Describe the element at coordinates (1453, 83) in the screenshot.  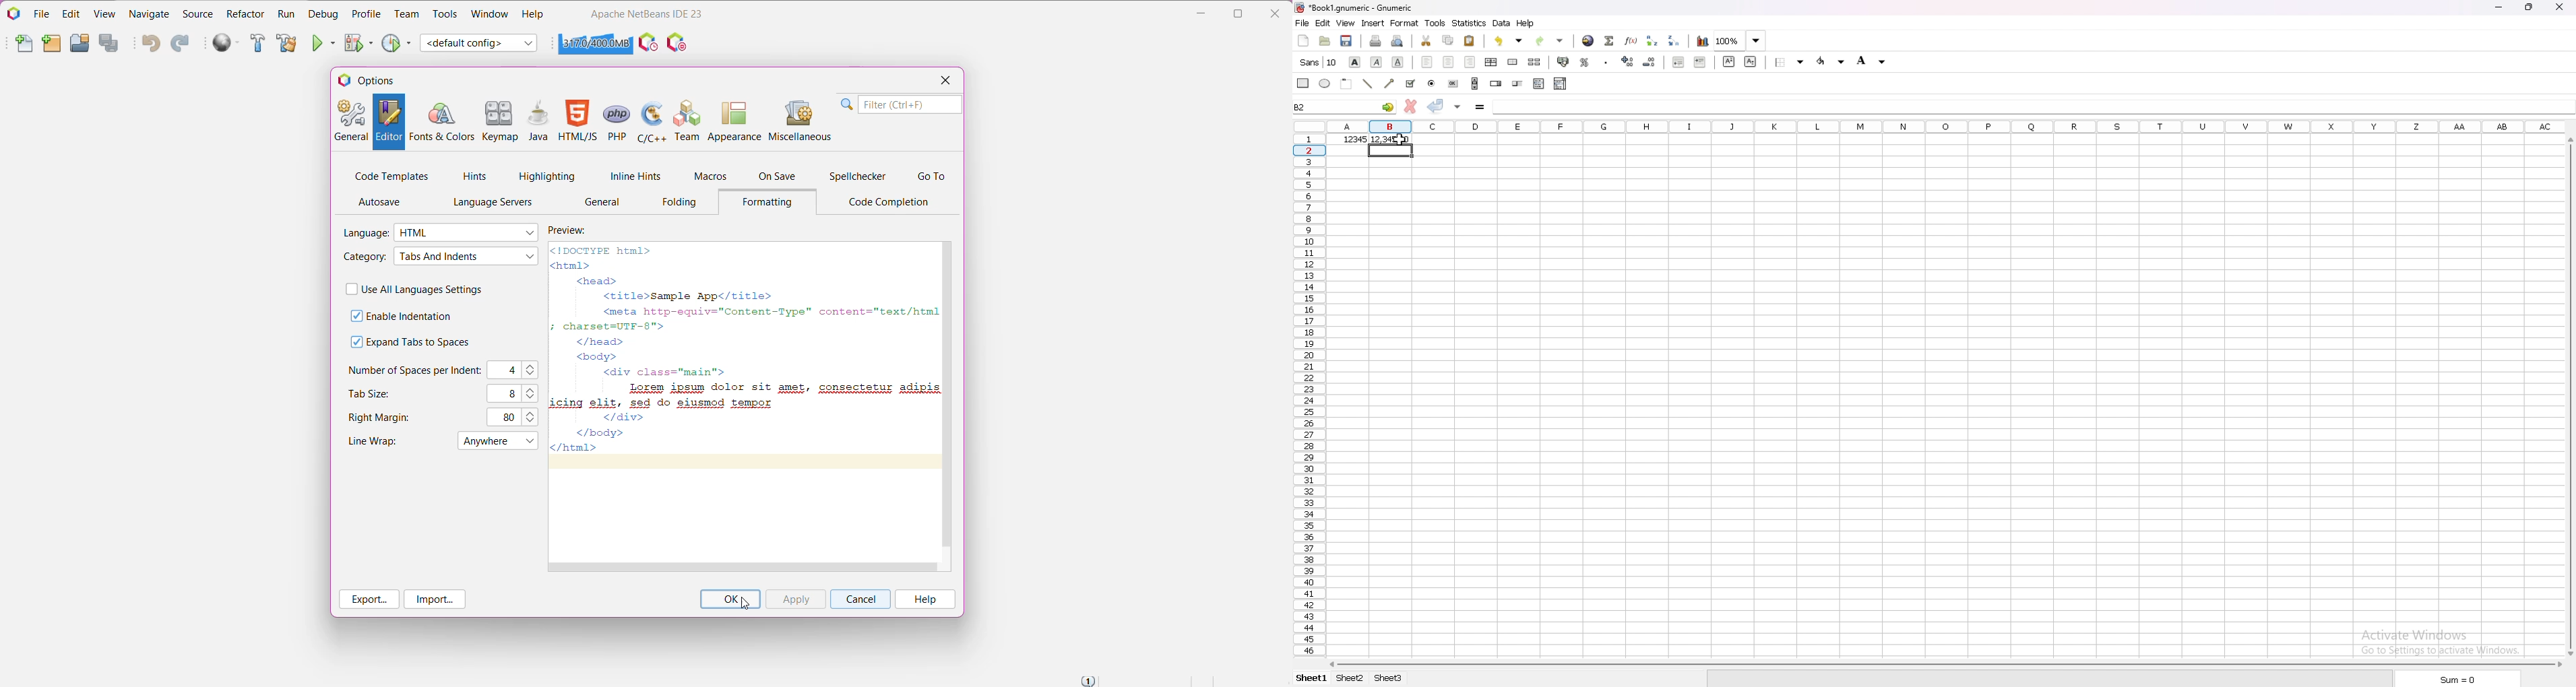
I see `button` at that location.